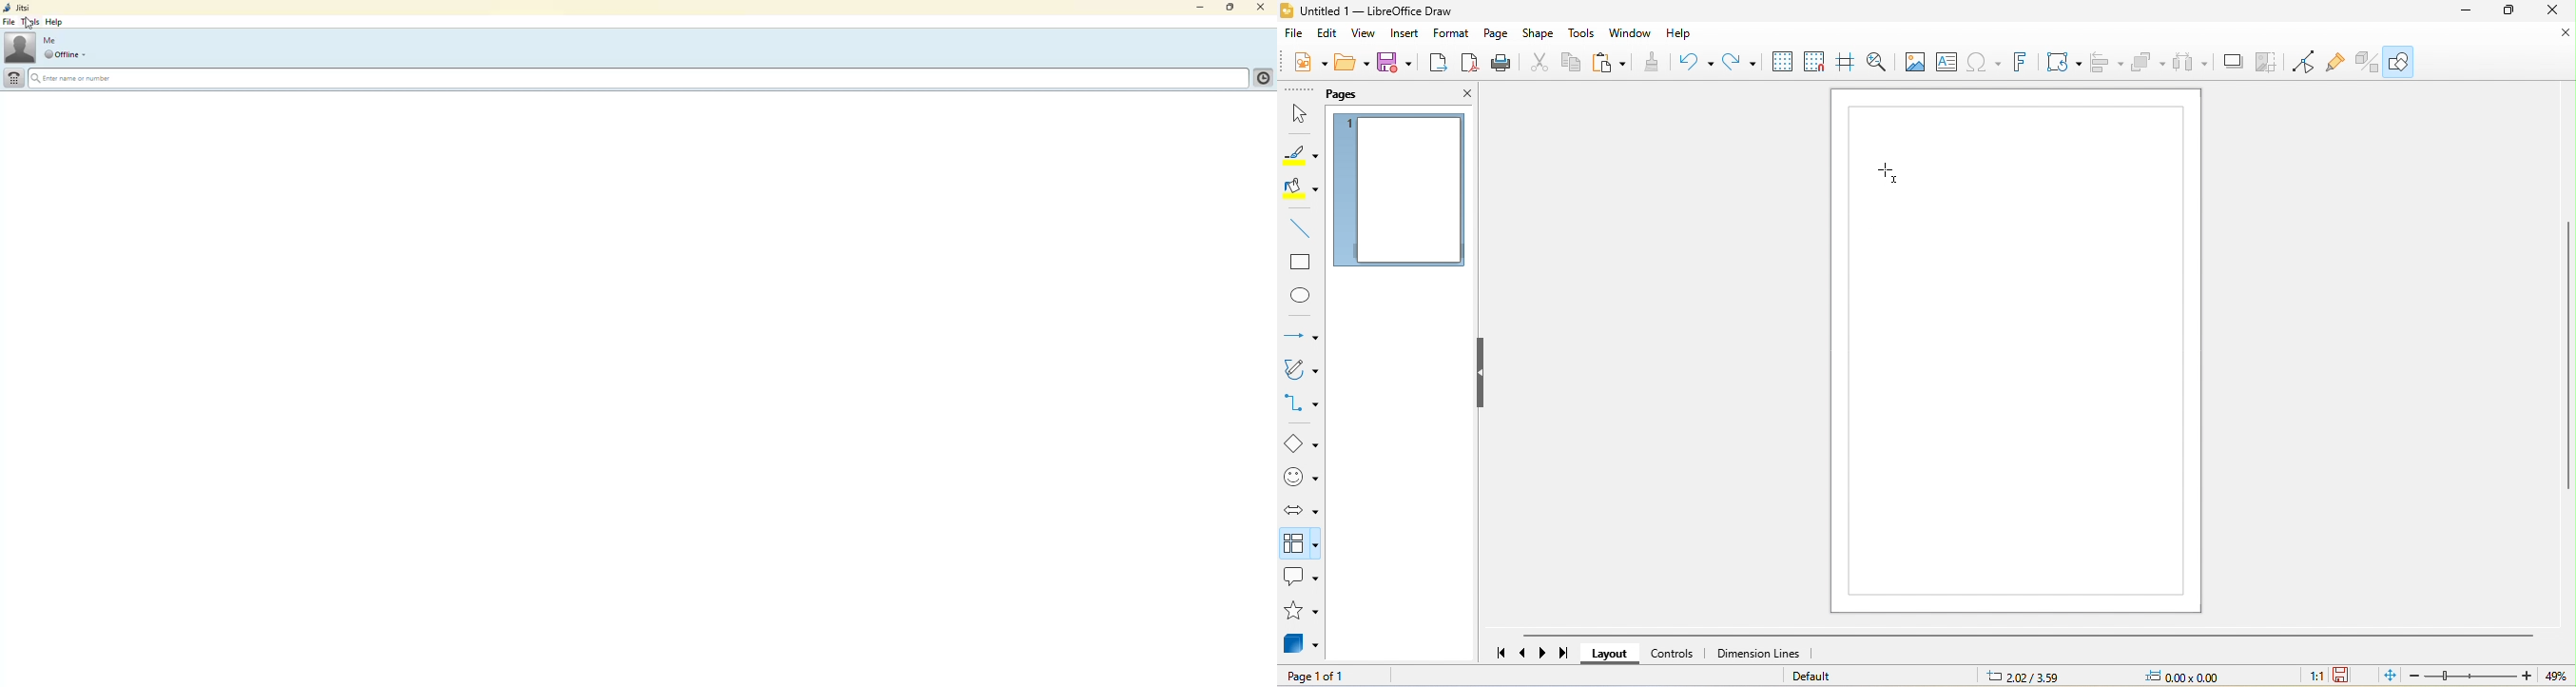  Describe the element at coordinates (2104, 63) in the screenshot. I see `align object` at that location.